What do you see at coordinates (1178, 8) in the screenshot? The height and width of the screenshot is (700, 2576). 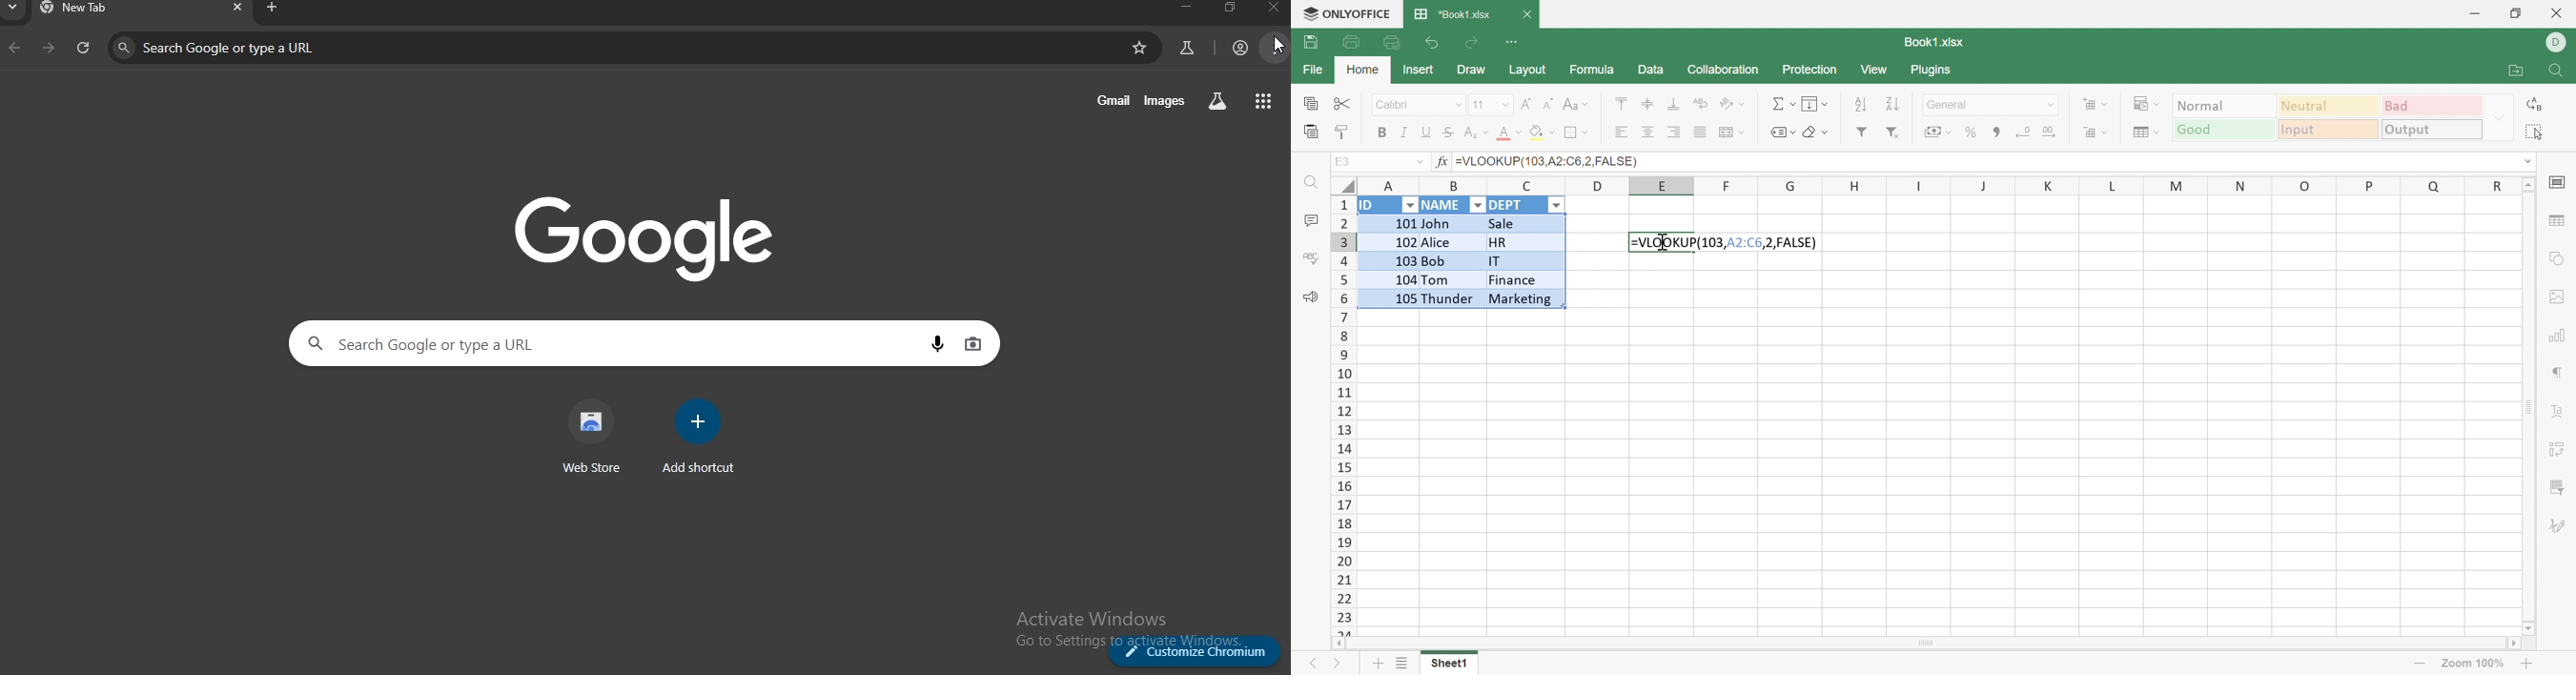 I see `minimize` at bounding box center [1178, 8].